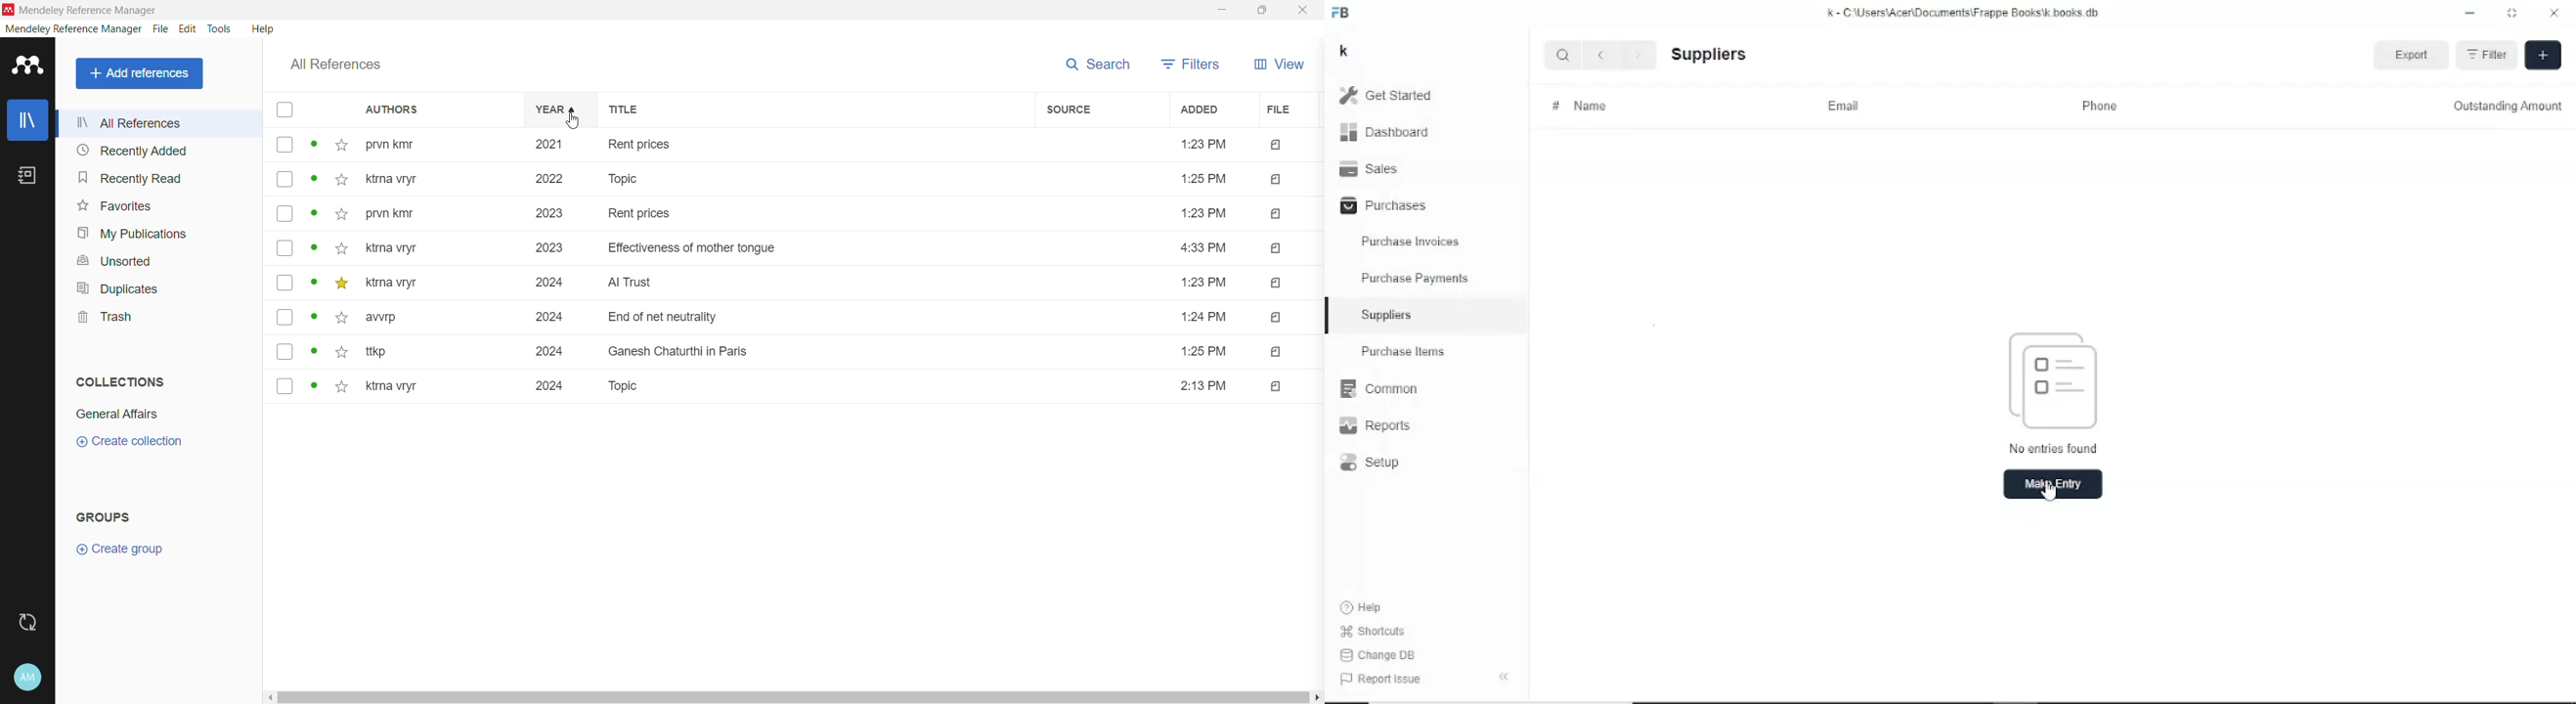 The height and width of the screenshot is (728, 2576). Describe the element at coordinates (1277, 317) in the screenshot. I see `file type` at that location.